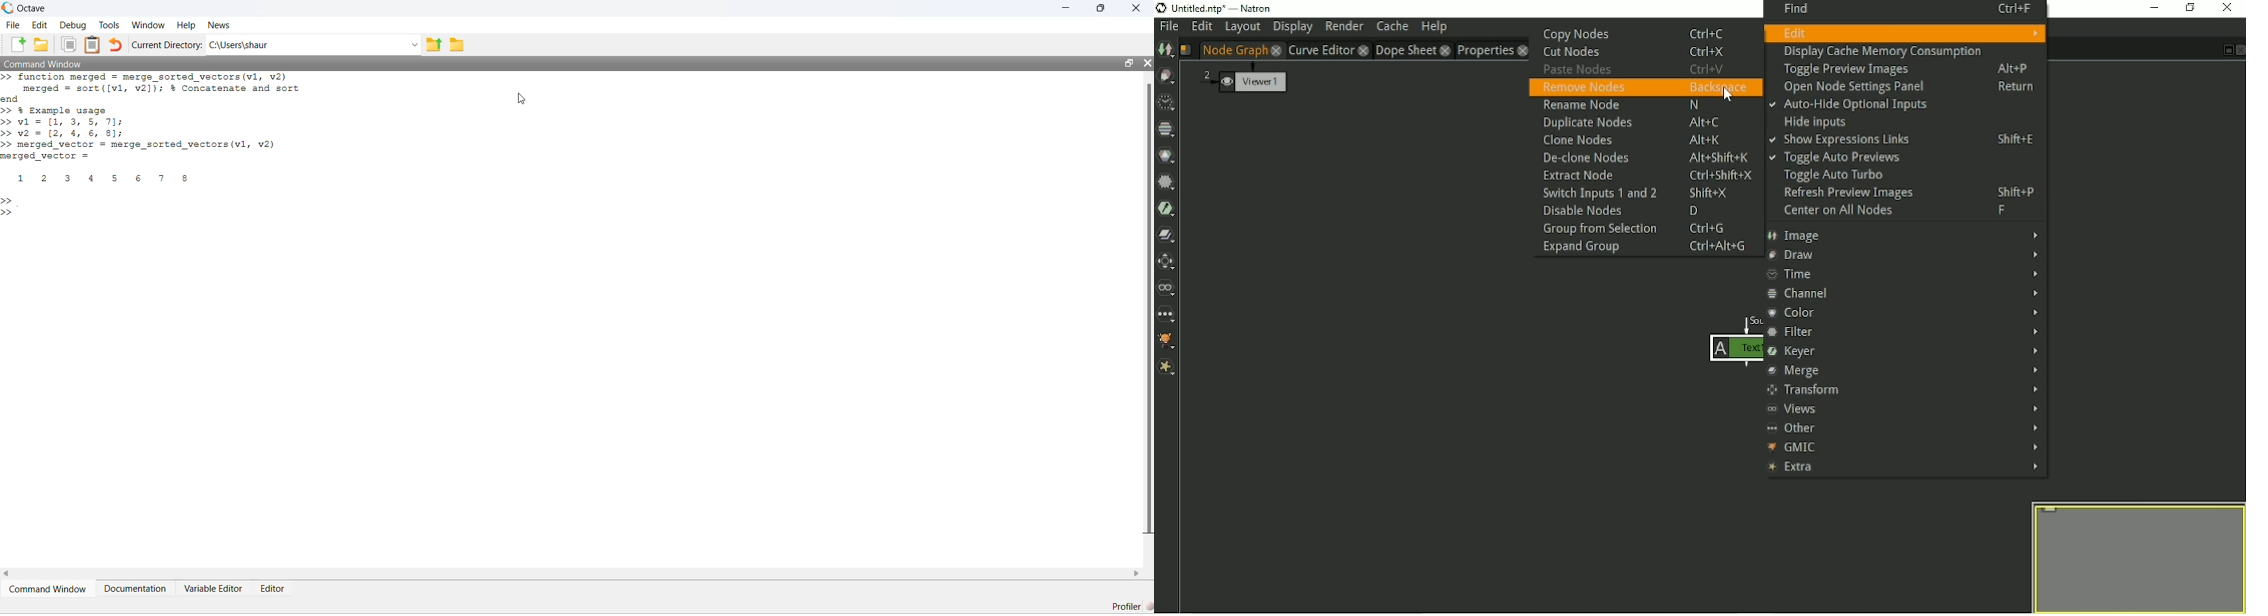 The height and width of the screenshot is (616, 2268). I want to click on Help, so click(187, 26).